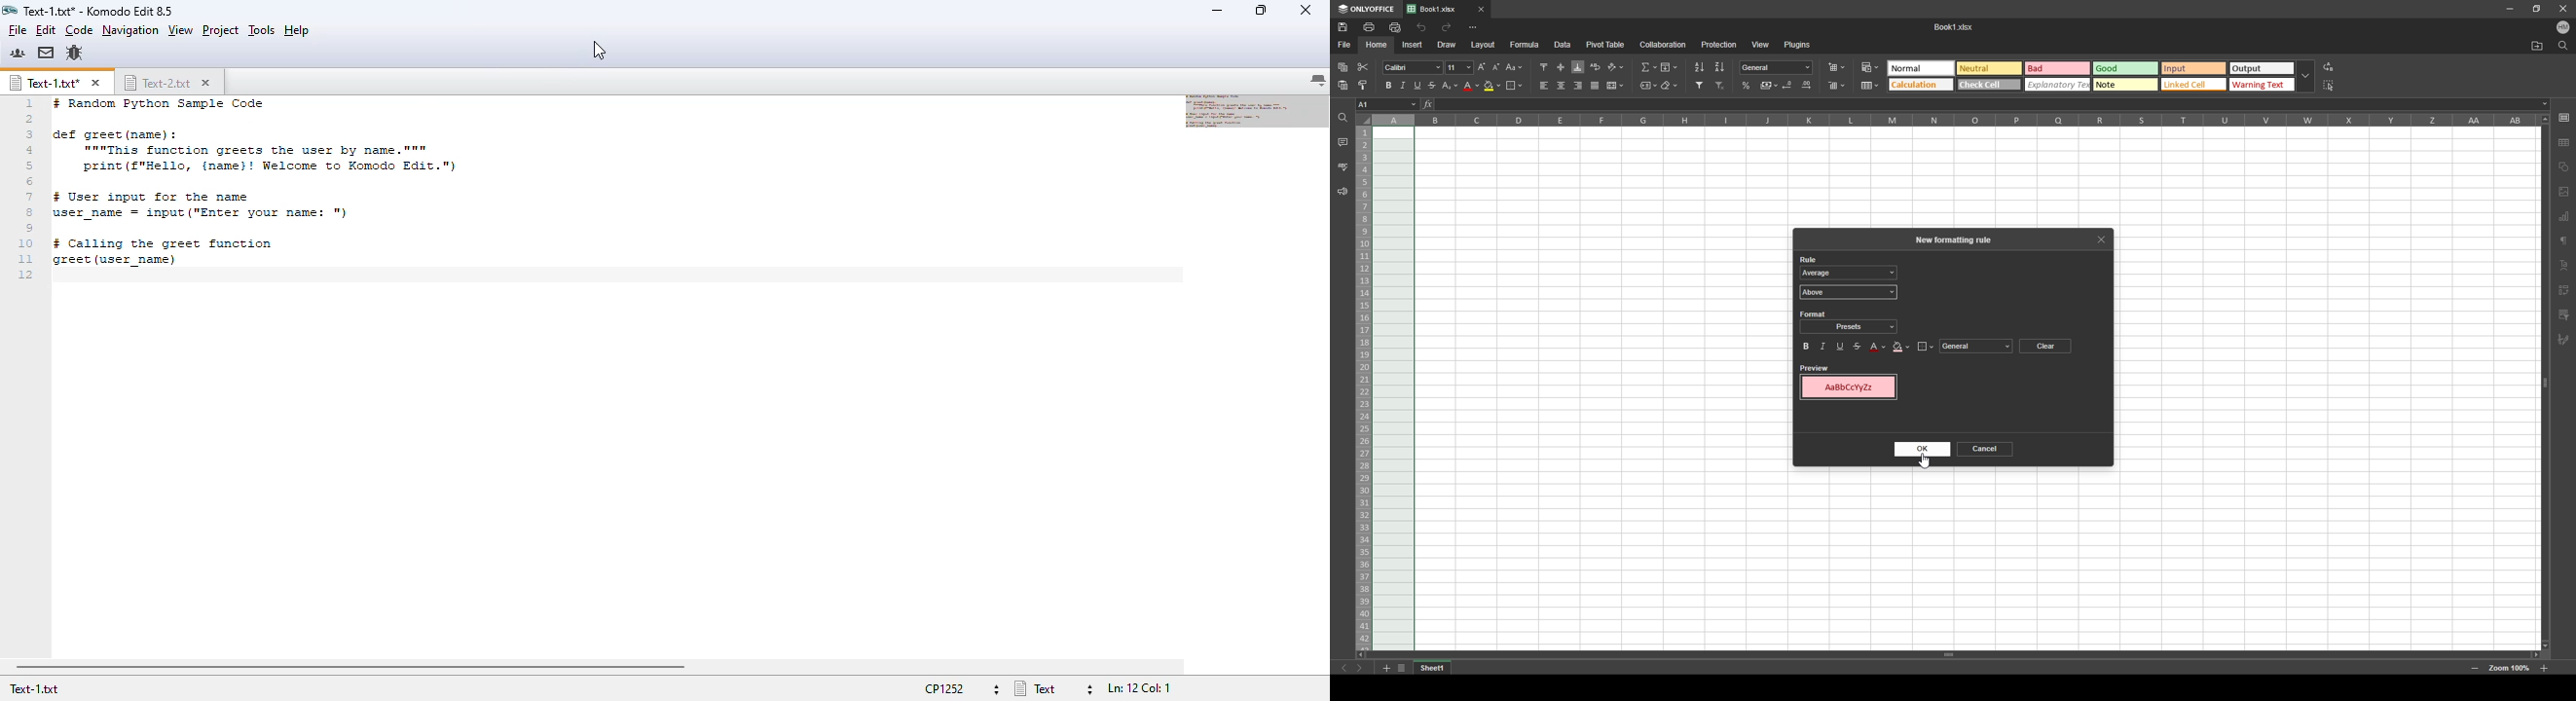  What do you see at coordinates (1473, 27) in the screenshot?
I see `more options` at bounding box center [1473, 27].